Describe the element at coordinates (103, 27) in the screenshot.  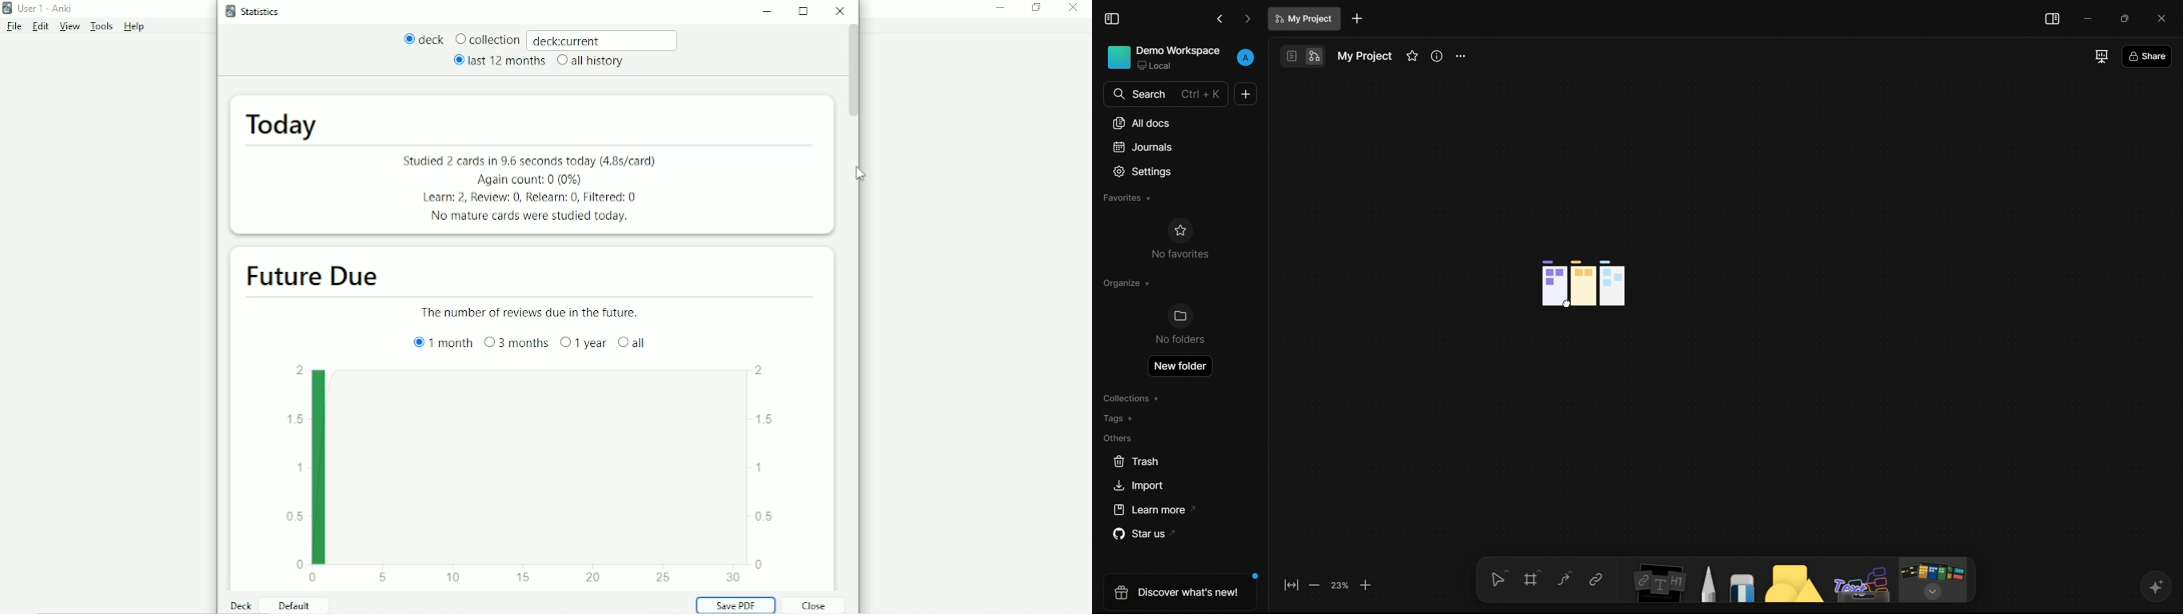
I see `Tools` at that location.